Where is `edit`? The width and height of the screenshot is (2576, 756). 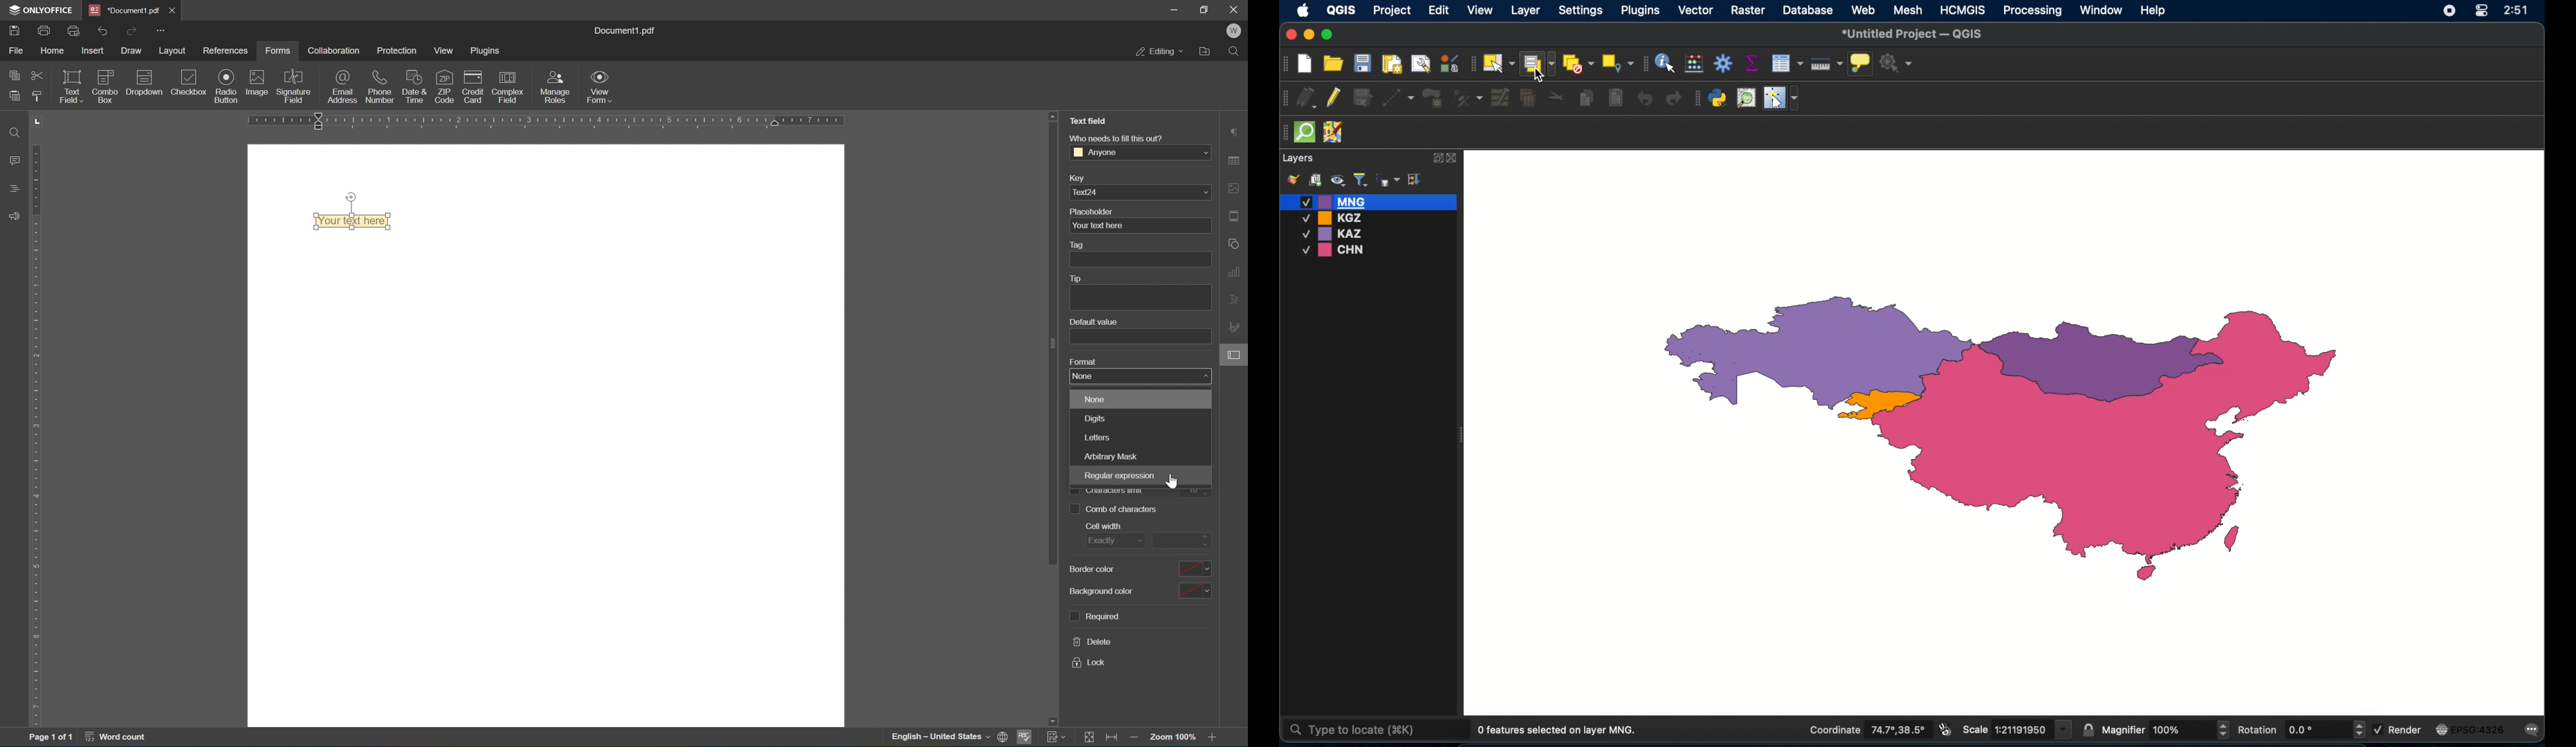
edit is located at coordinates (1439, 11).